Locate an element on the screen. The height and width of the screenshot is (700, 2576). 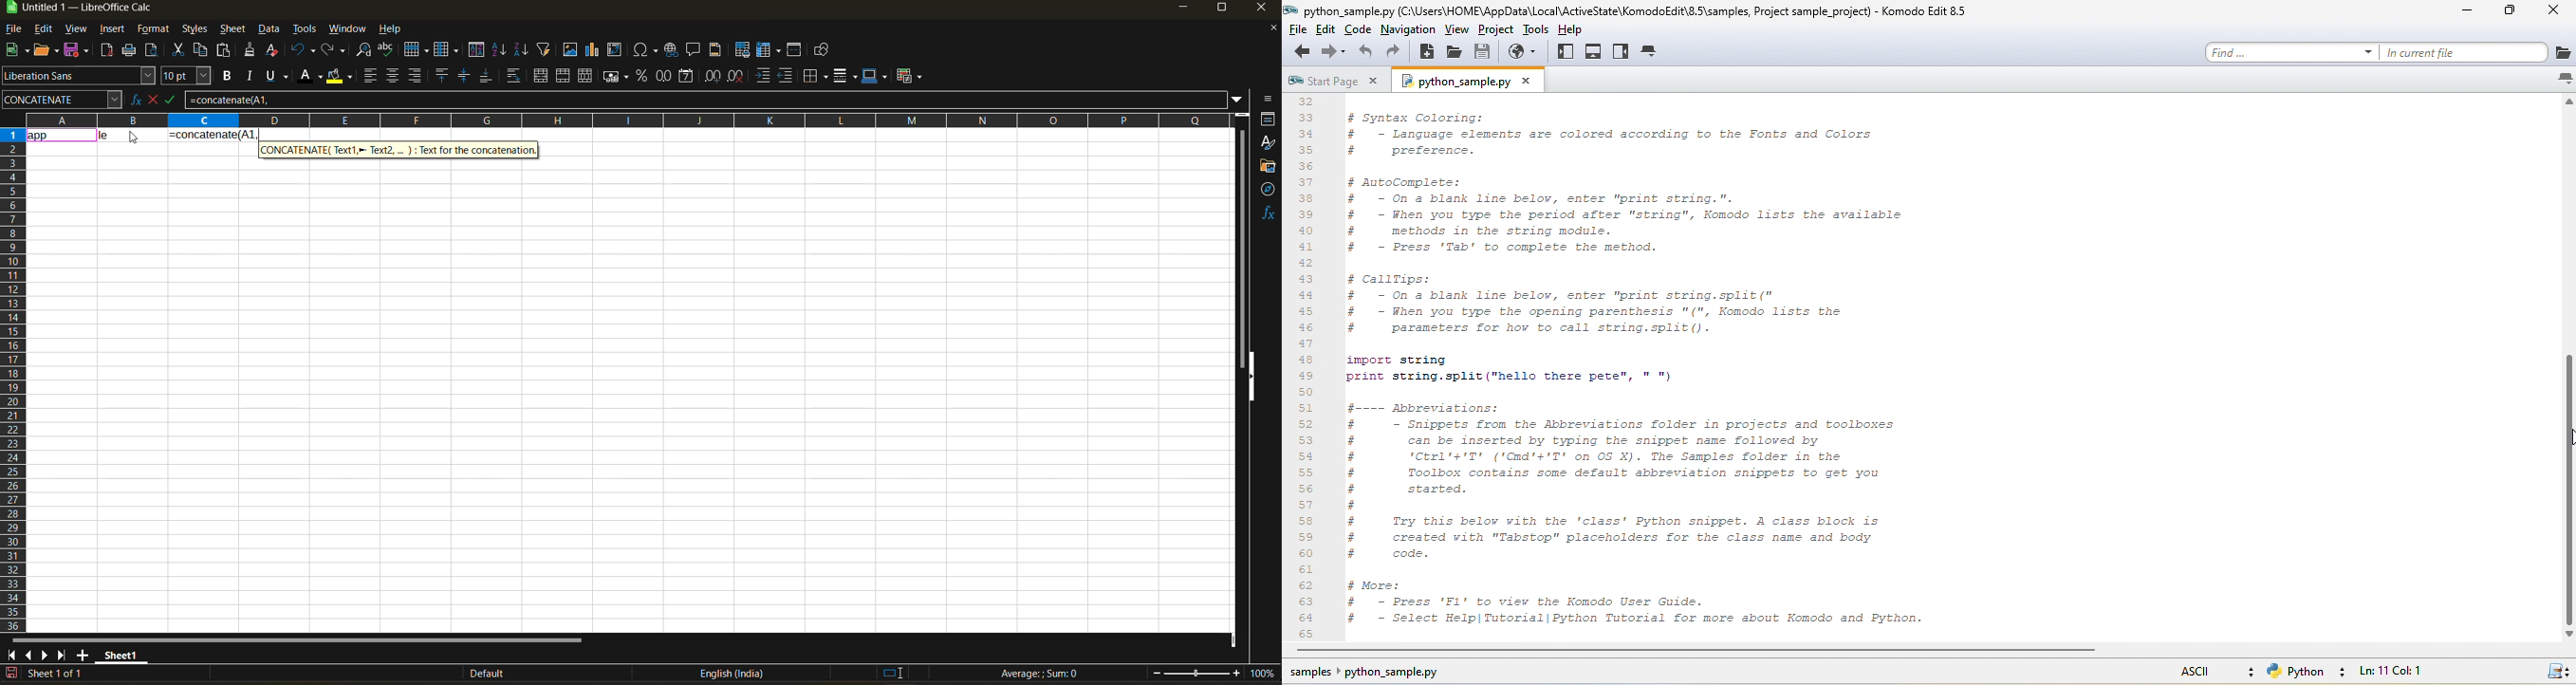
insert is located at coordinates (112, 29).